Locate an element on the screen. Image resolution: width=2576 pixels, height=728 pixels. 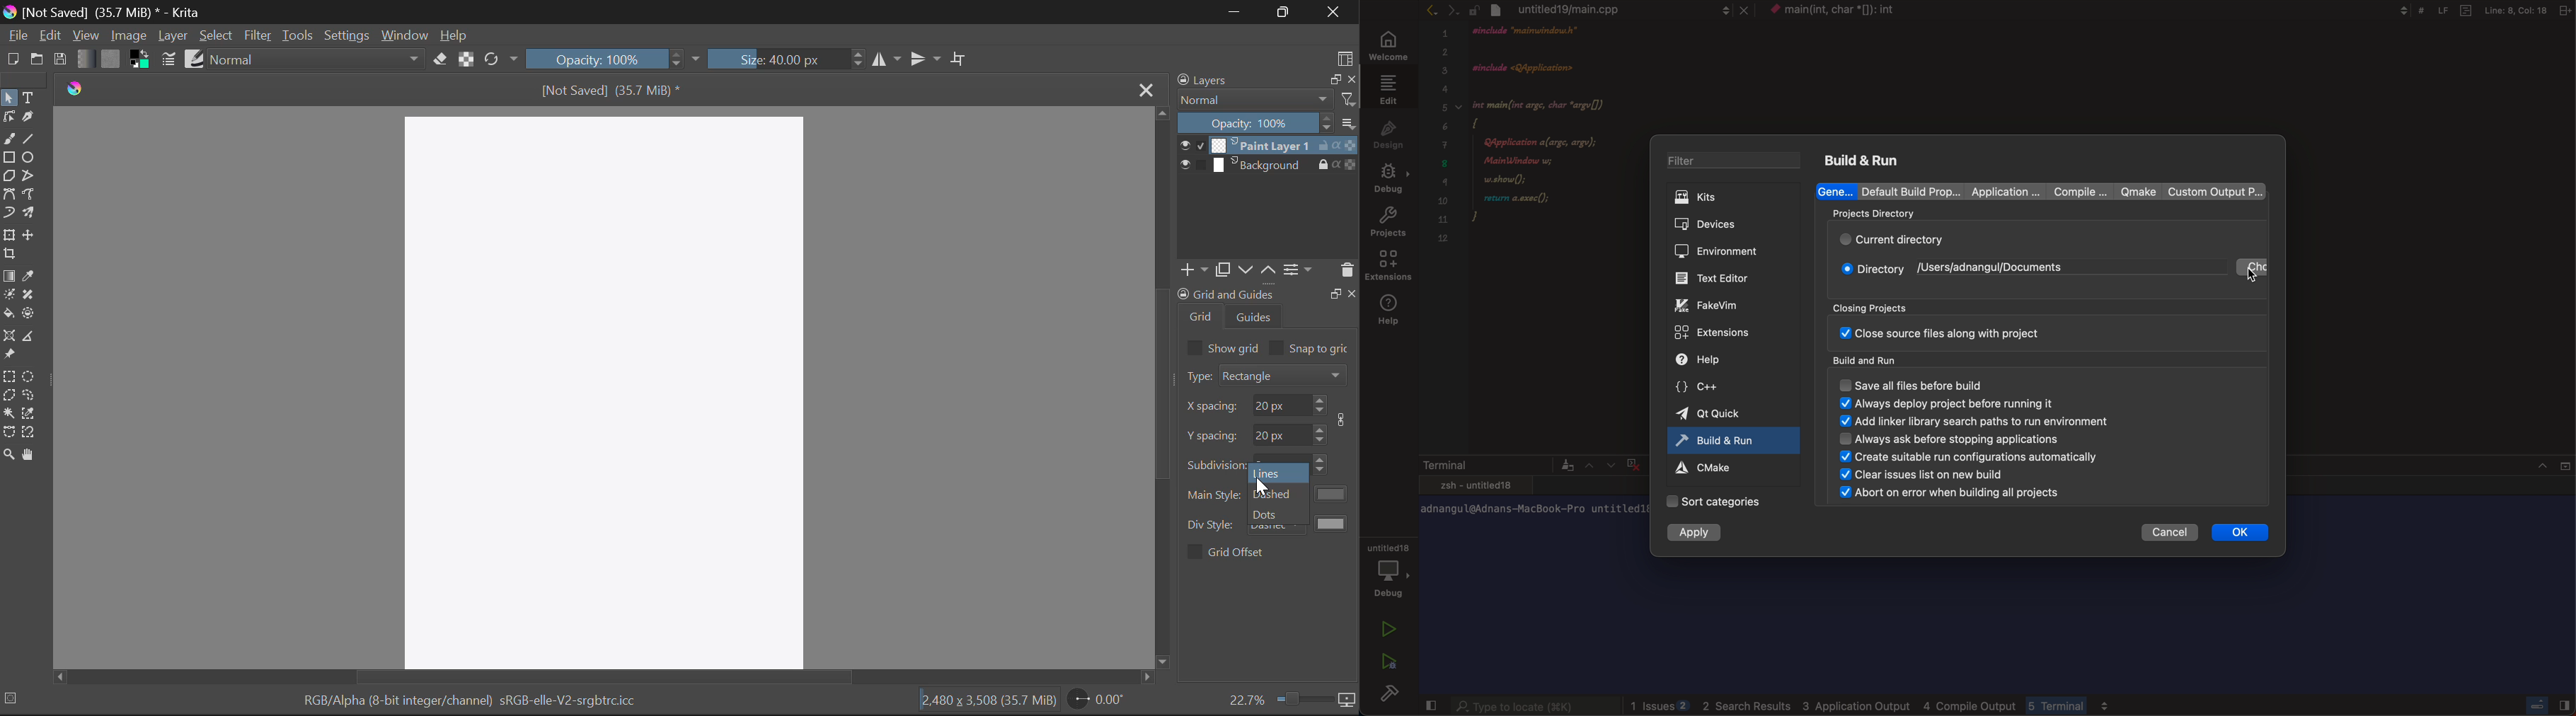
layer 1 is located at coordinates (1261, 145).